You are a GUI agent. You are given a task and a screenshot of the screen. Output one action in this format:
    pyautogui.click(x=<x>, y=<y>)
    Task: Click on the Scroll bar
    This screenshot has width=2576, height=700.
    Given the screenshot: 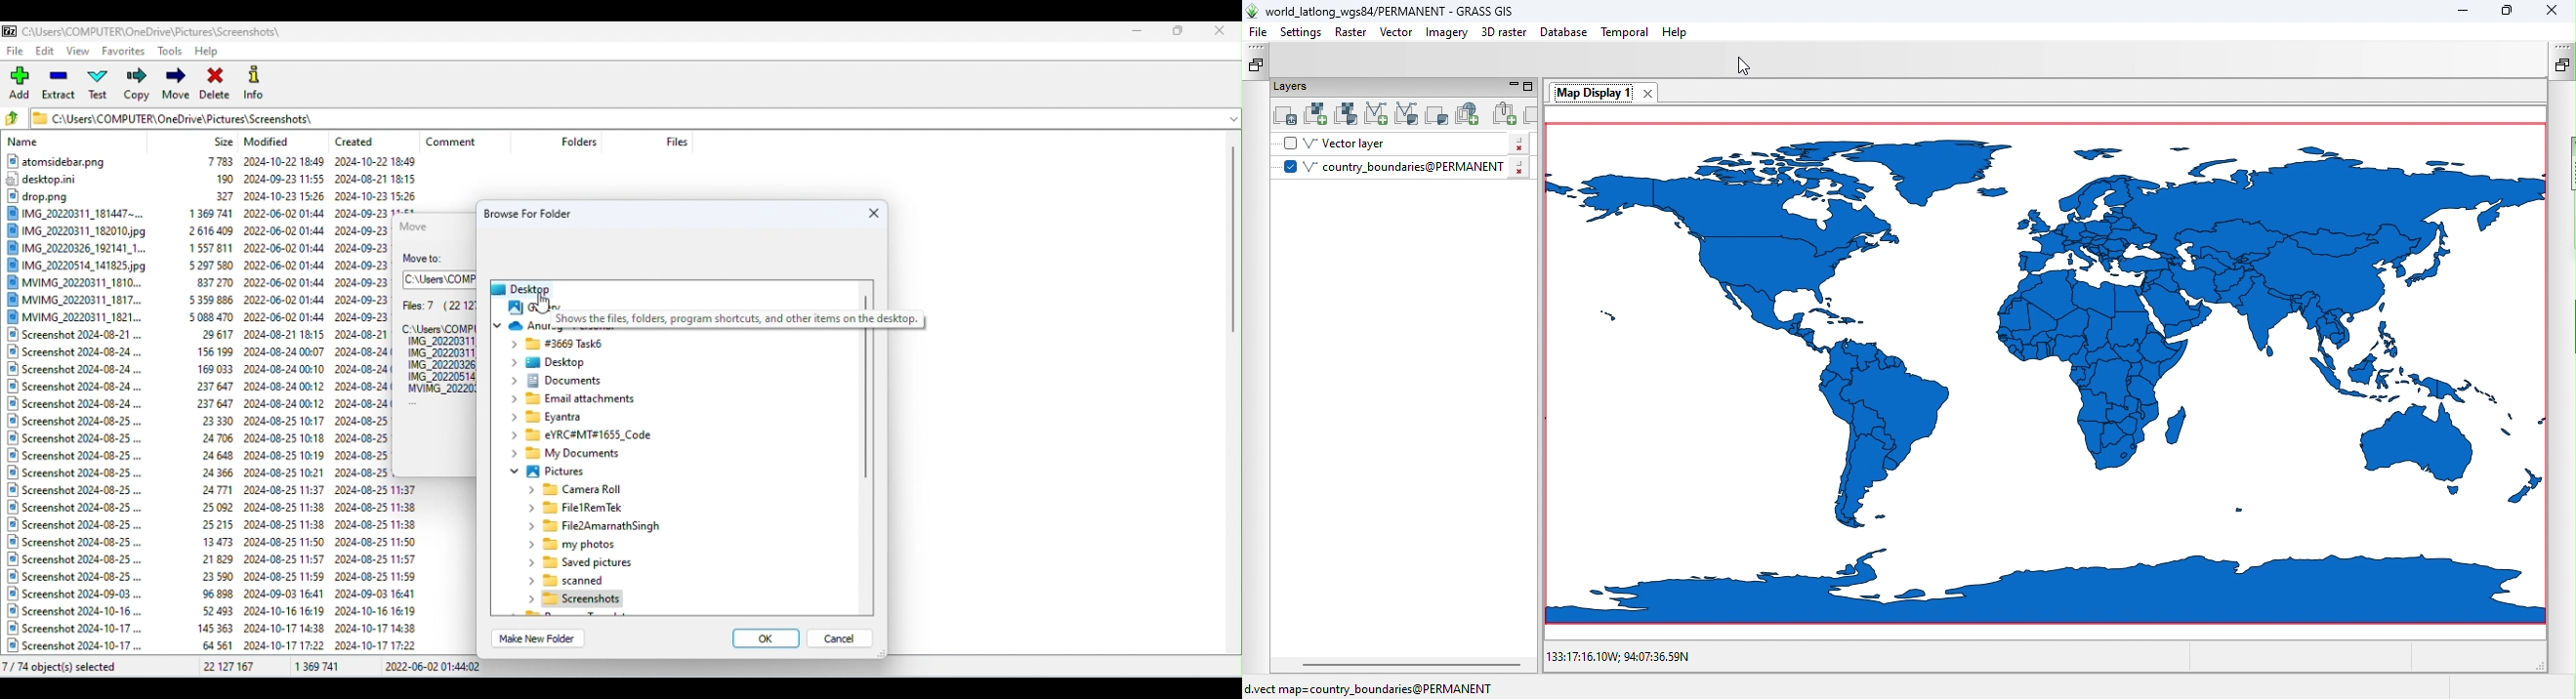 What is the action you would take?
    pyautogui.click(x=1235, y=395)
    